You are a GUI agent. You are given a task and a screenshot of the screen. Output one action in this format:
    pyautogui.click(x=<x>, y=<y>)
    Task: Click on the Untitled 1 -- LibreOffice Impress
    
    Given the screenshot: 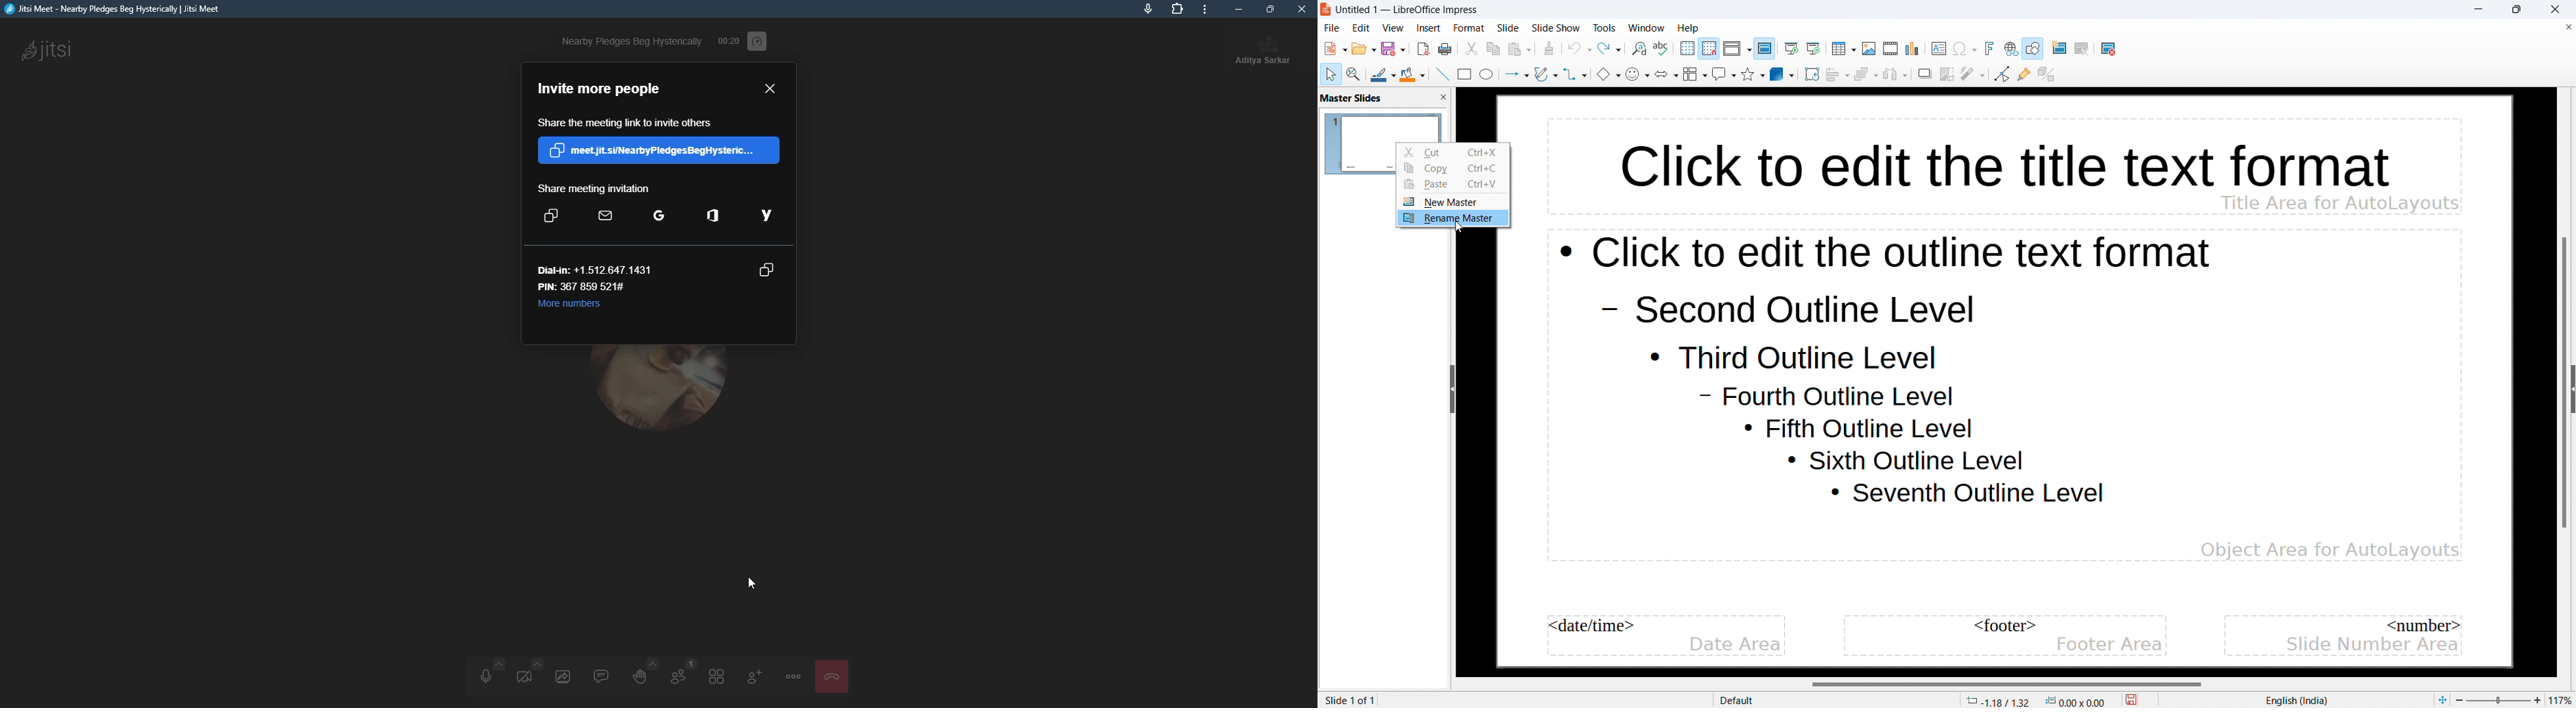 What is the action you would take?
    pyautogui.click(x=1407, y=10)
    